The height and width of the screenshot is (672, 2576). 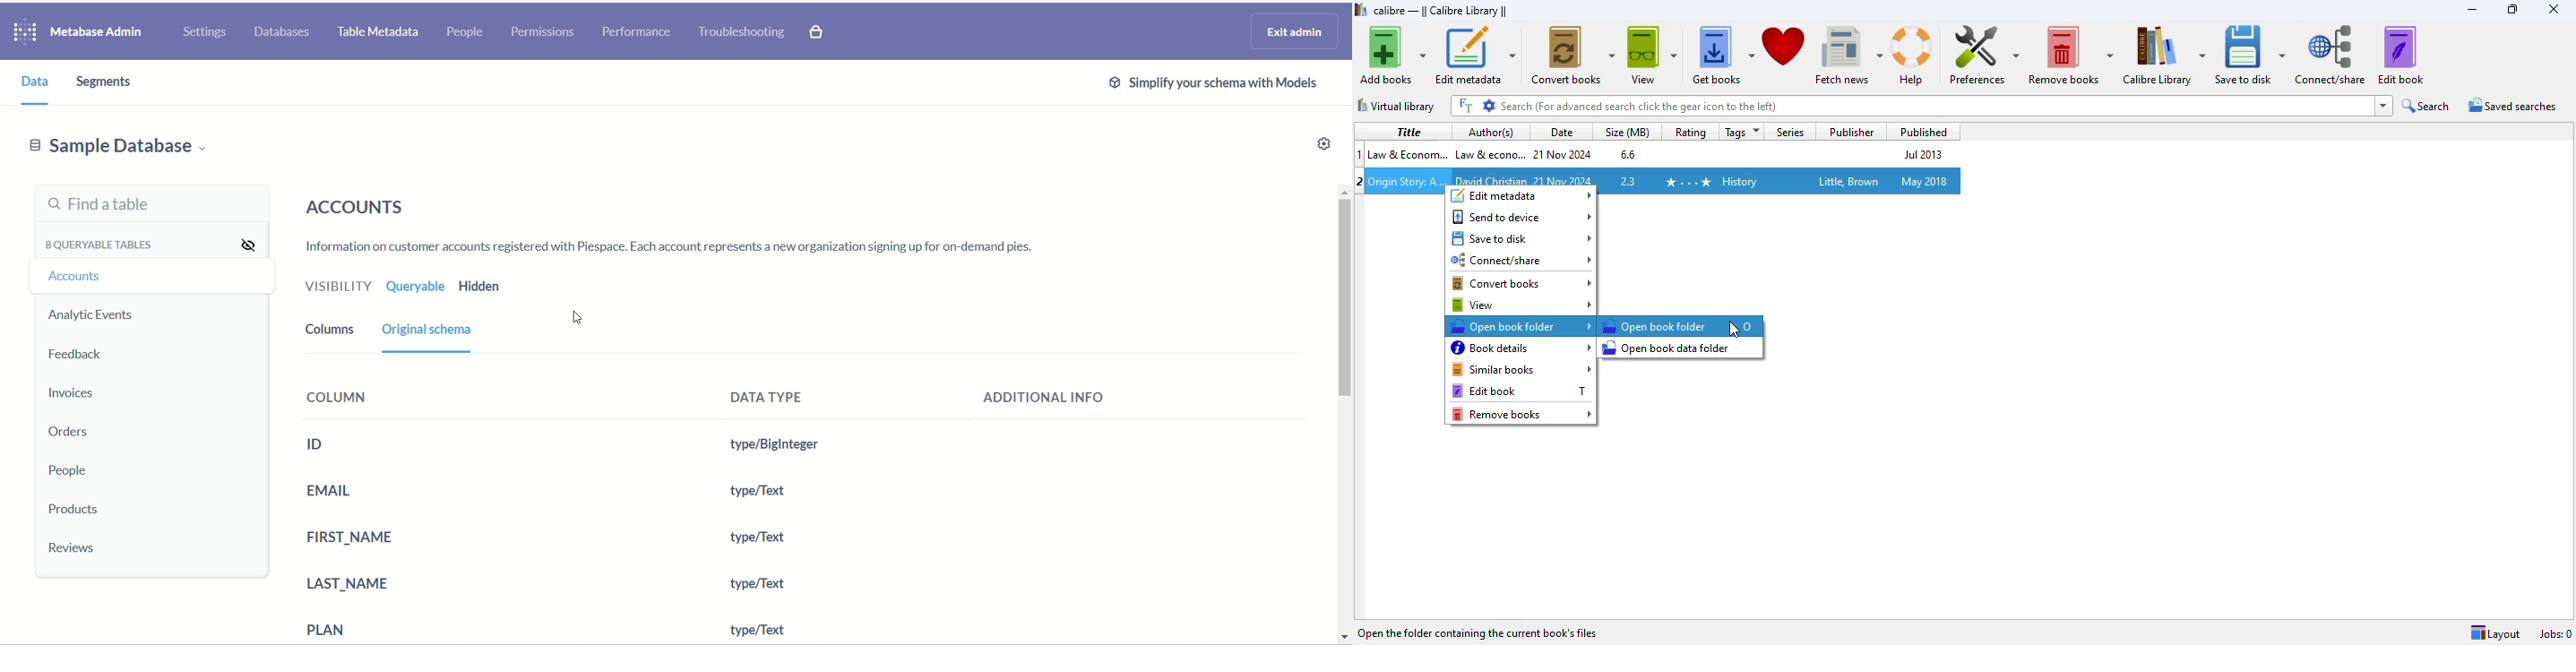 What do you see at coordinates (419, 287) in the screenshot?
I see `queryable` at bounding box center [419, 287].